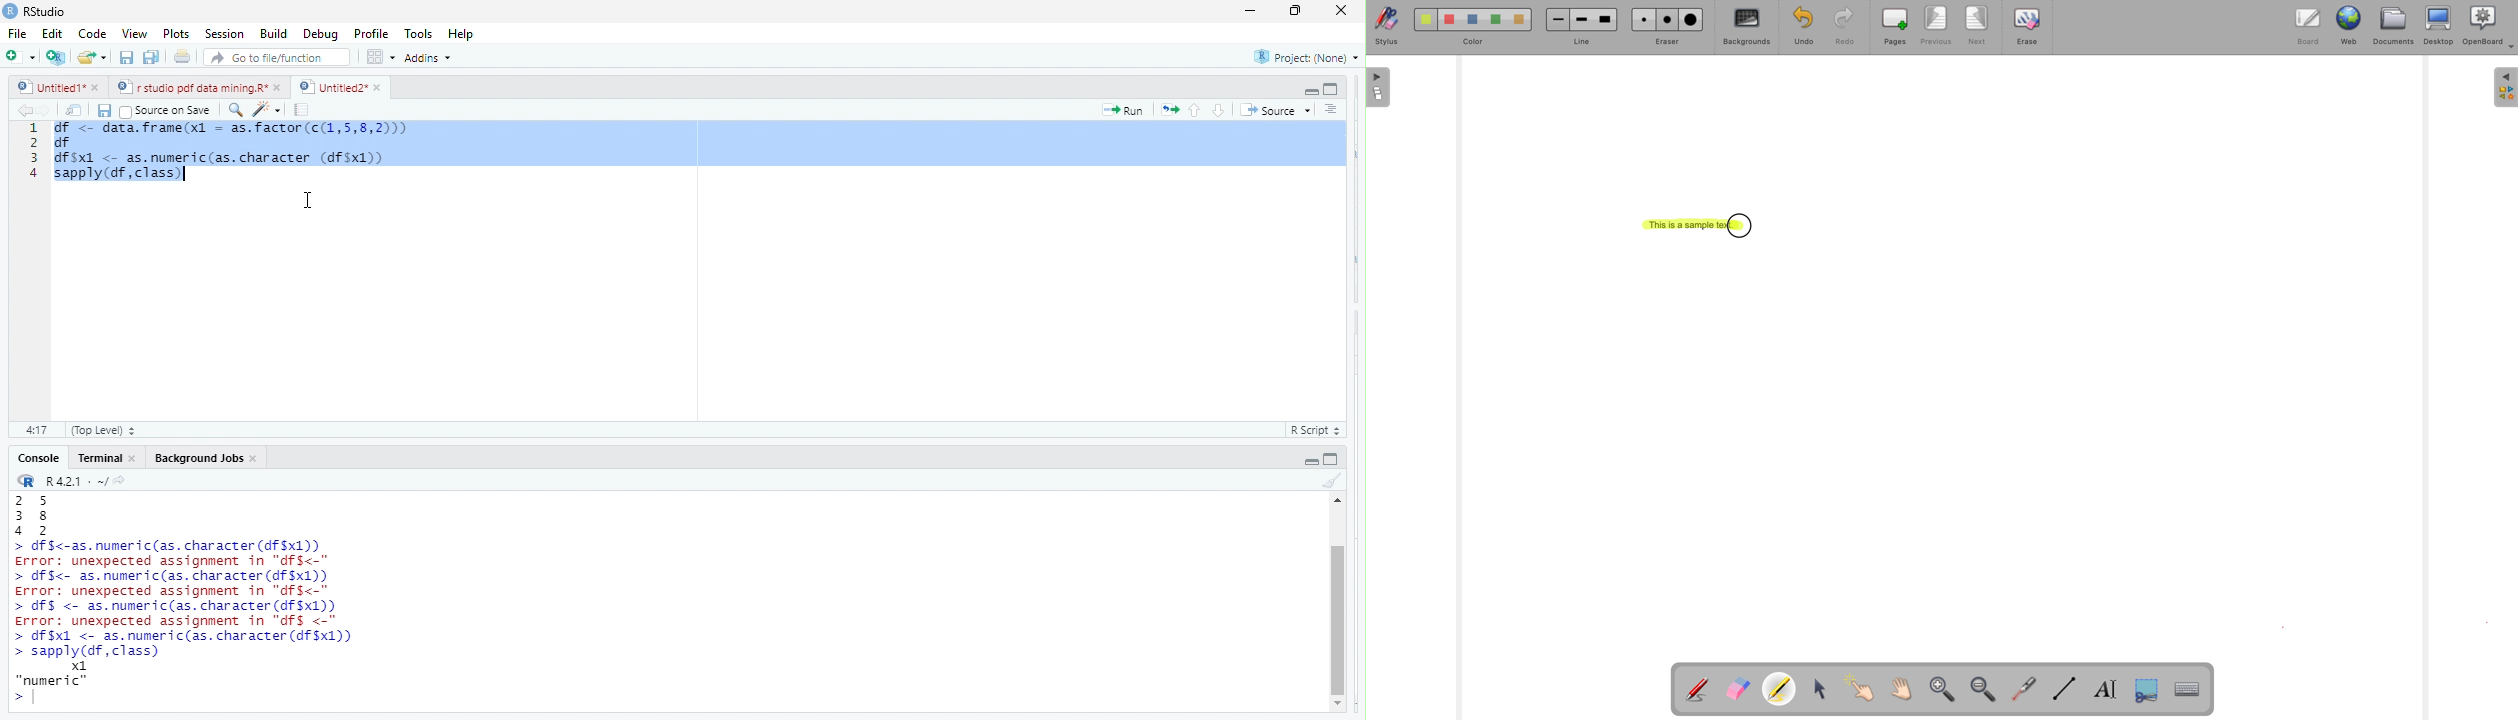 This screenshot has height=728, width=2520. What do you see at coordinates (169, 110) in the screenshot?
I see ` Source on Save` at bounding box center [169, 110].